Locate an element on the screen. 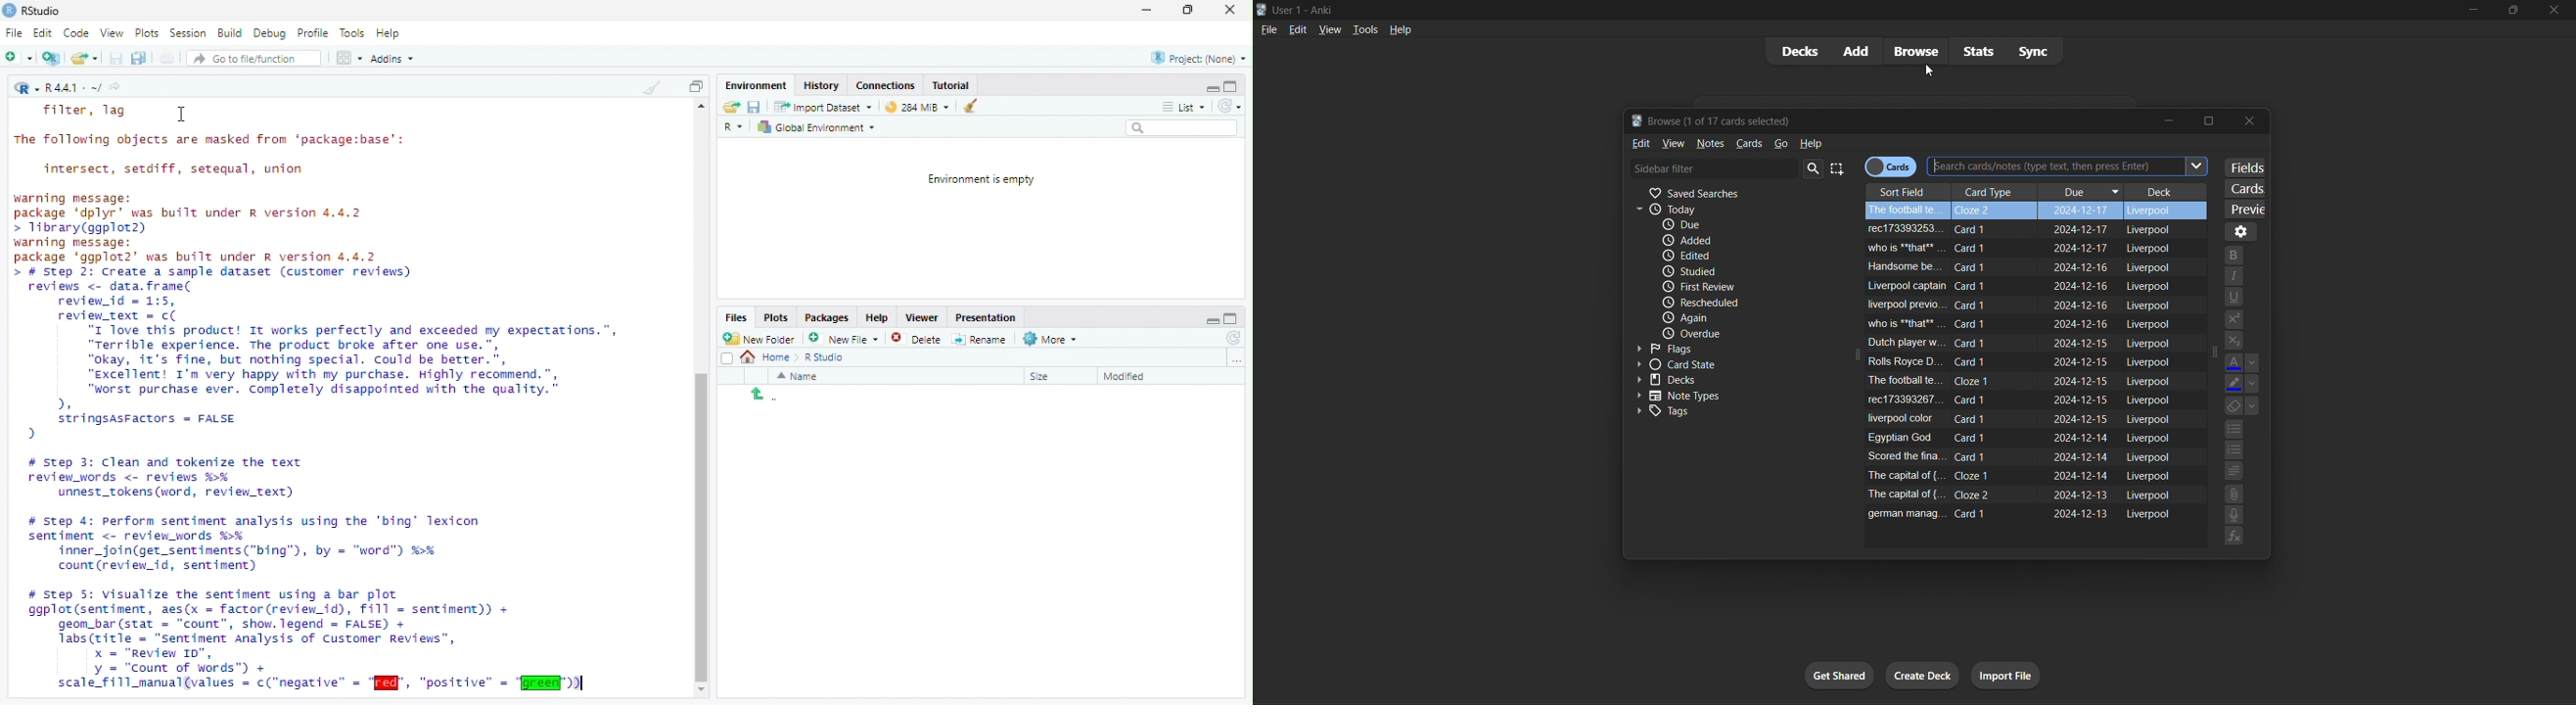 The width and height of the screenshot is (2576, 728). Delete is located at coordinates (903, 339).